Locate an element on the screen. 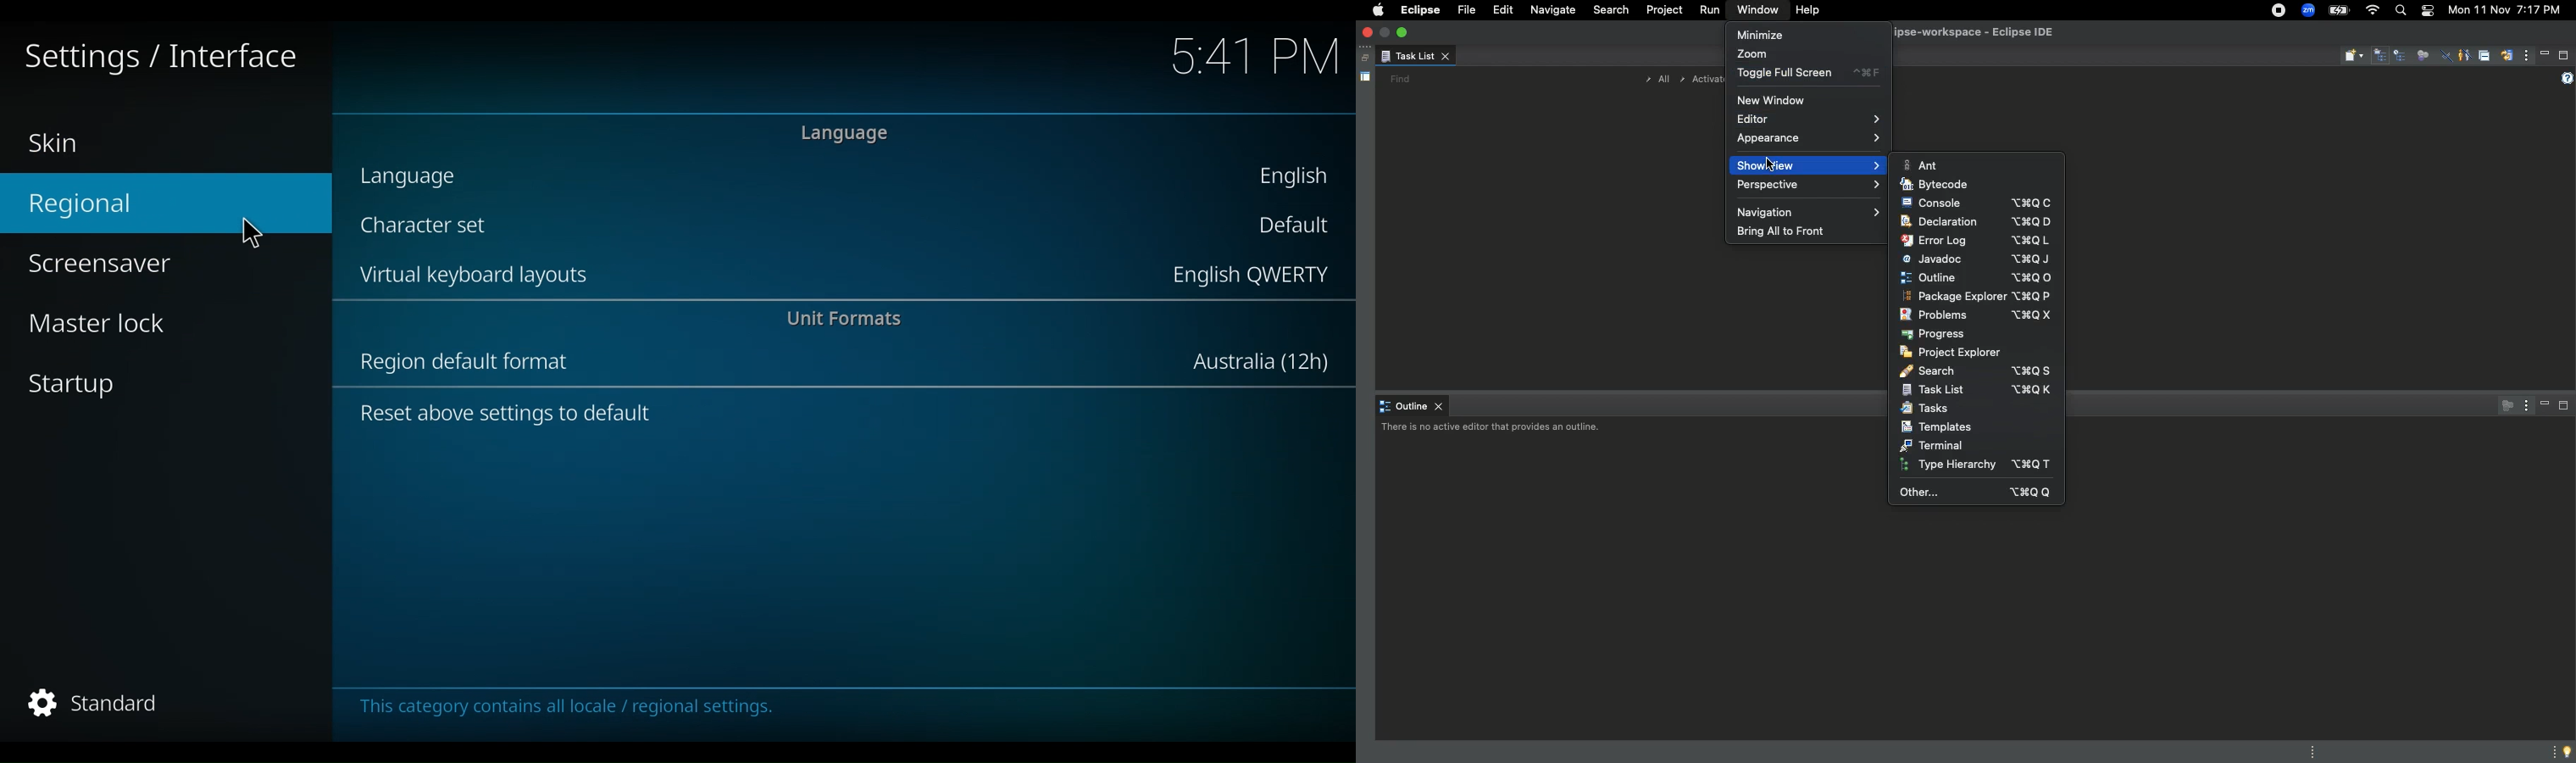 The image size is (2576, 784). Zoom is located at coordinates (2308, 10).